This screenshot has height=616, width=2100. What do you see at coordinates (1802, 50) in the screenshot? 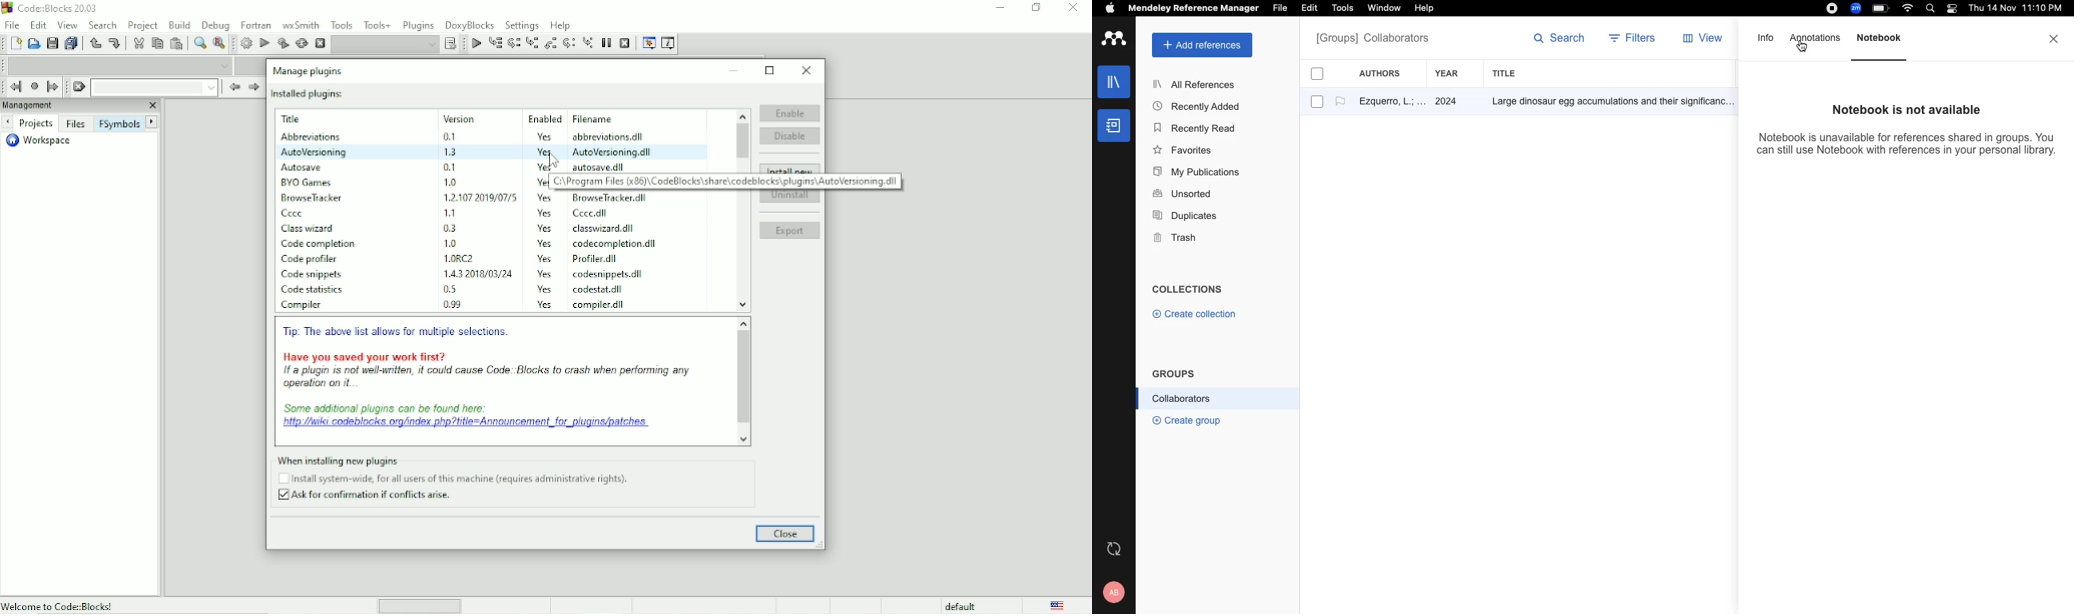
I see `cursor` at bounding box center [1802, 50].